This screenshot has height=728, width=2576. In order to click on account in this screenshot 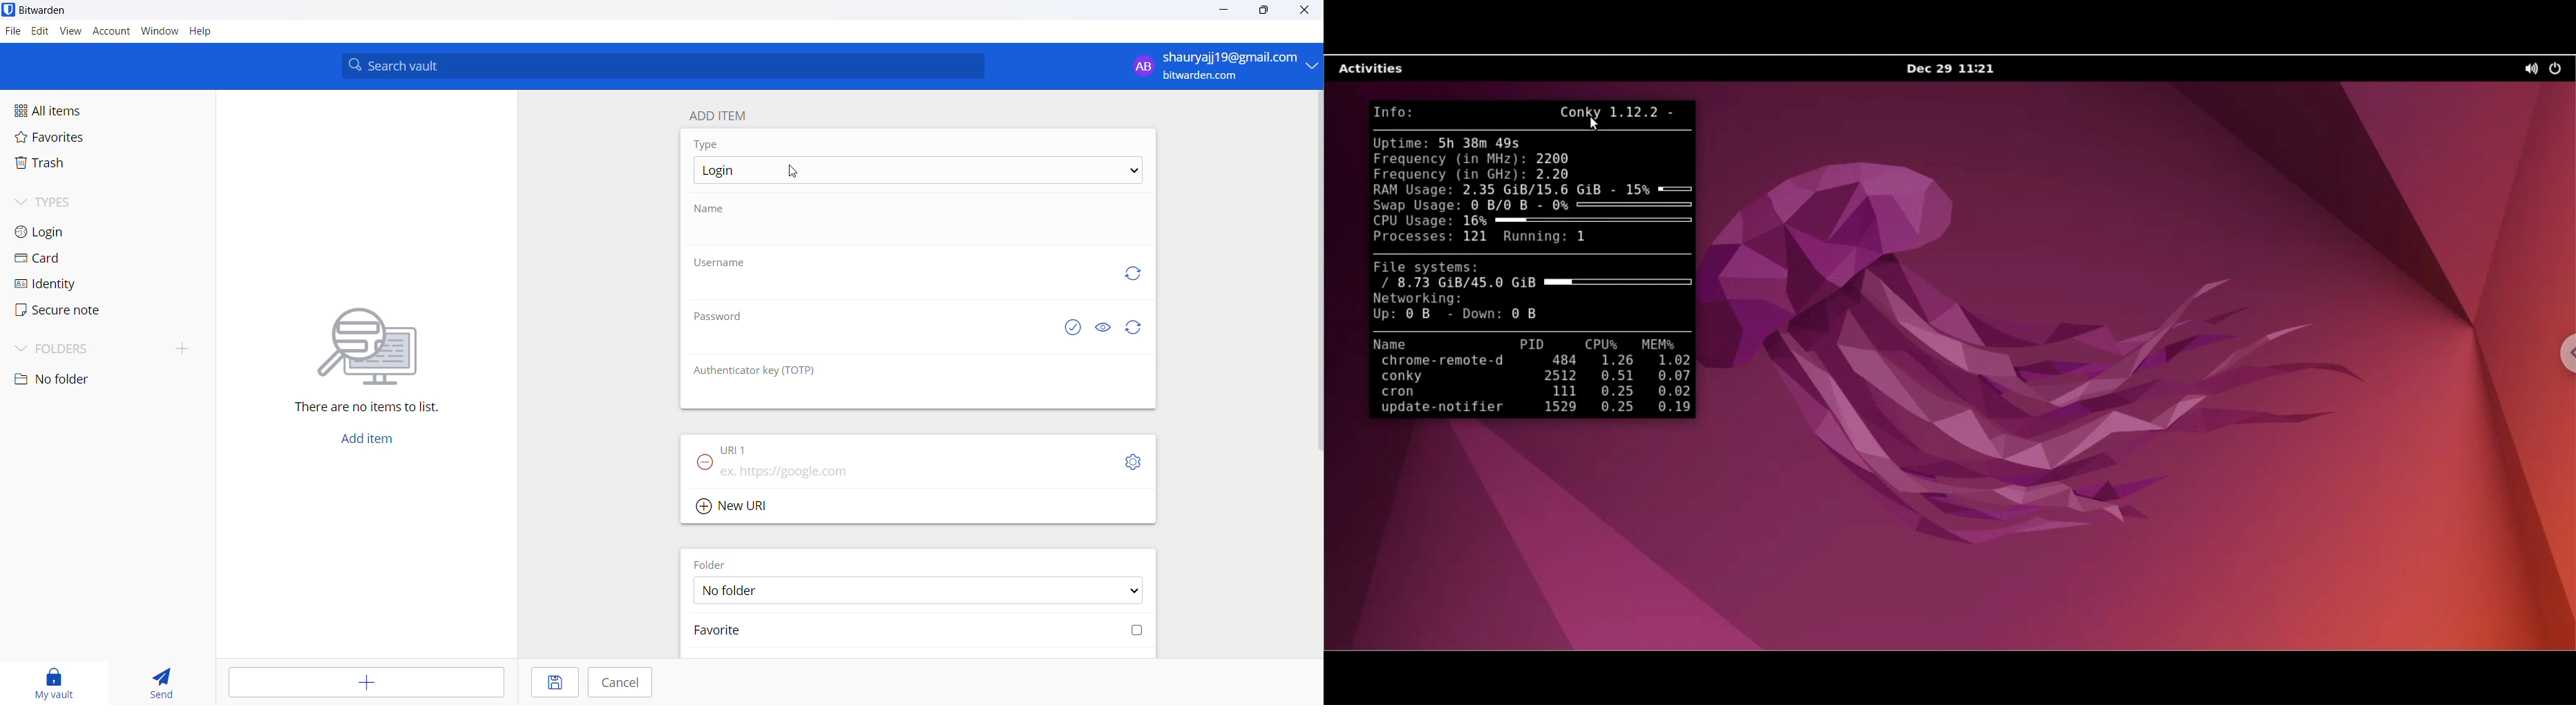, I will do `click(112, 31)`.